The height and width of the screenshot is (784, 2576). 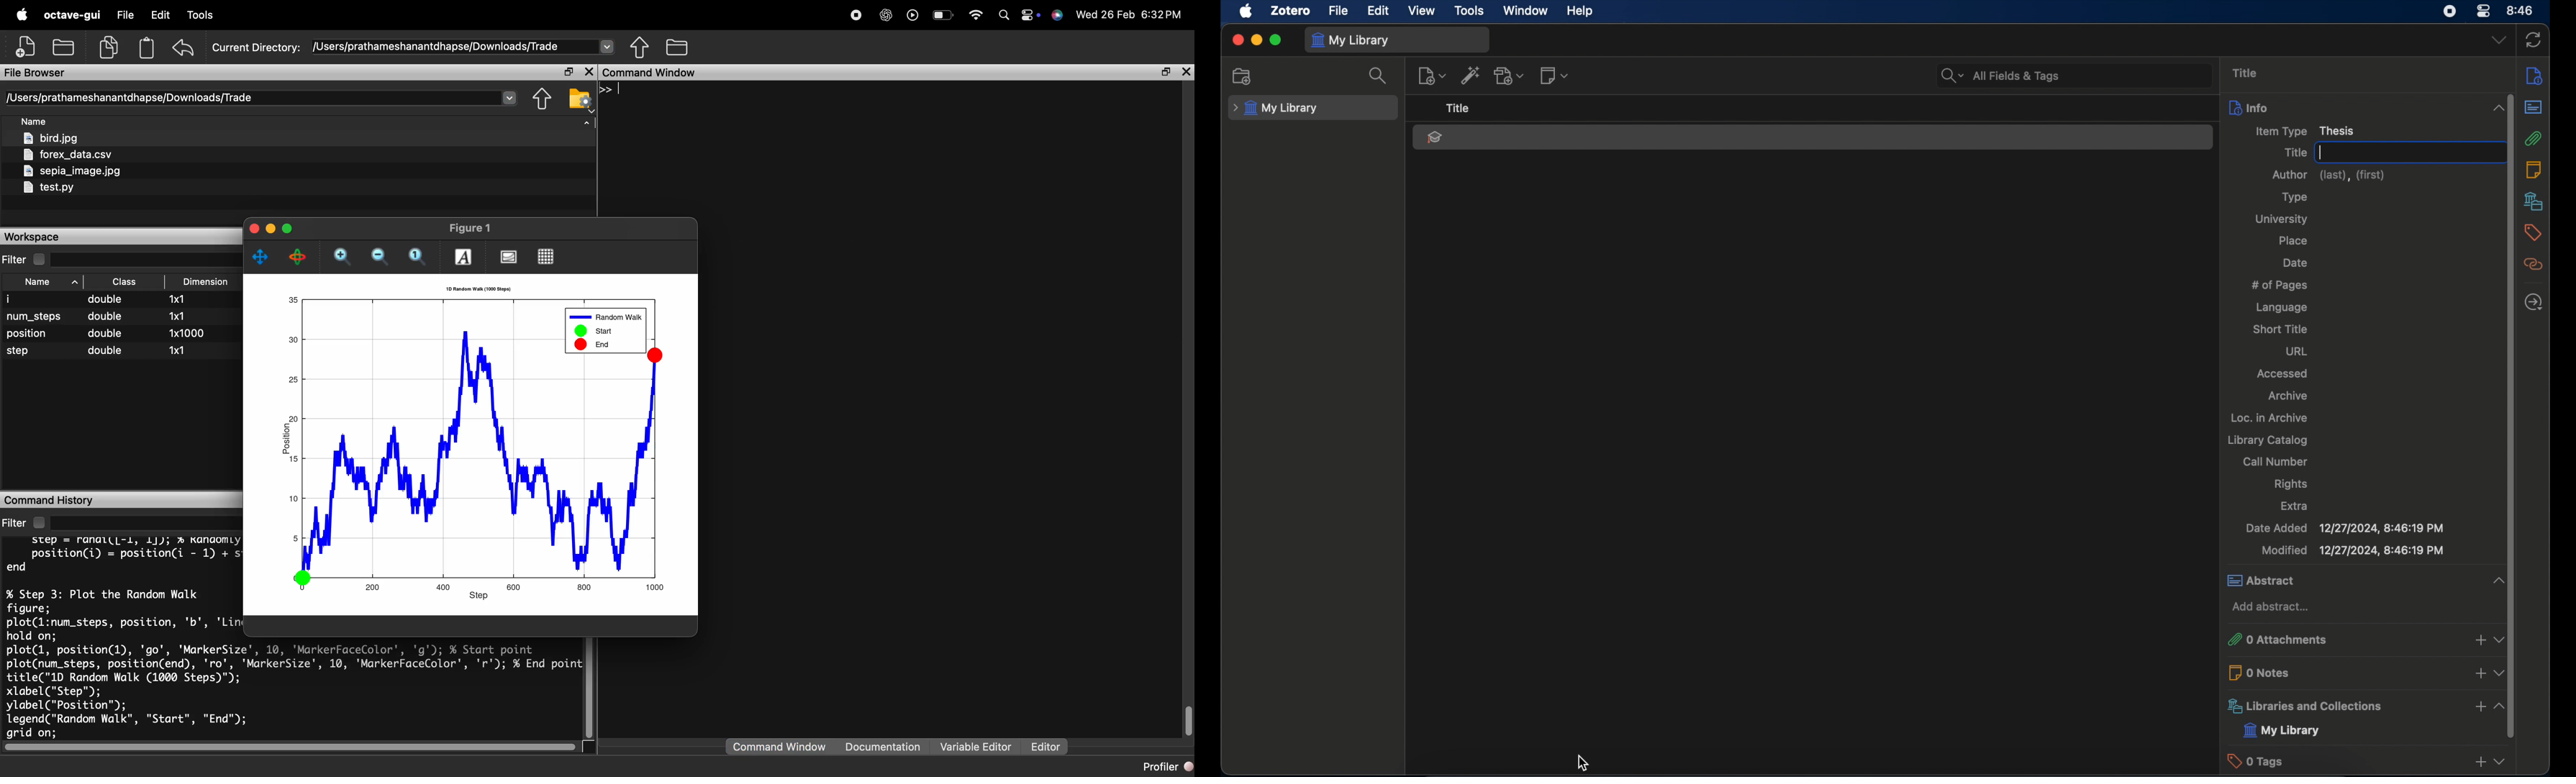 What do you see at coordinates (1243, 76) in the screenshot?
I see `new collection` at bounding box center [1243, 76].